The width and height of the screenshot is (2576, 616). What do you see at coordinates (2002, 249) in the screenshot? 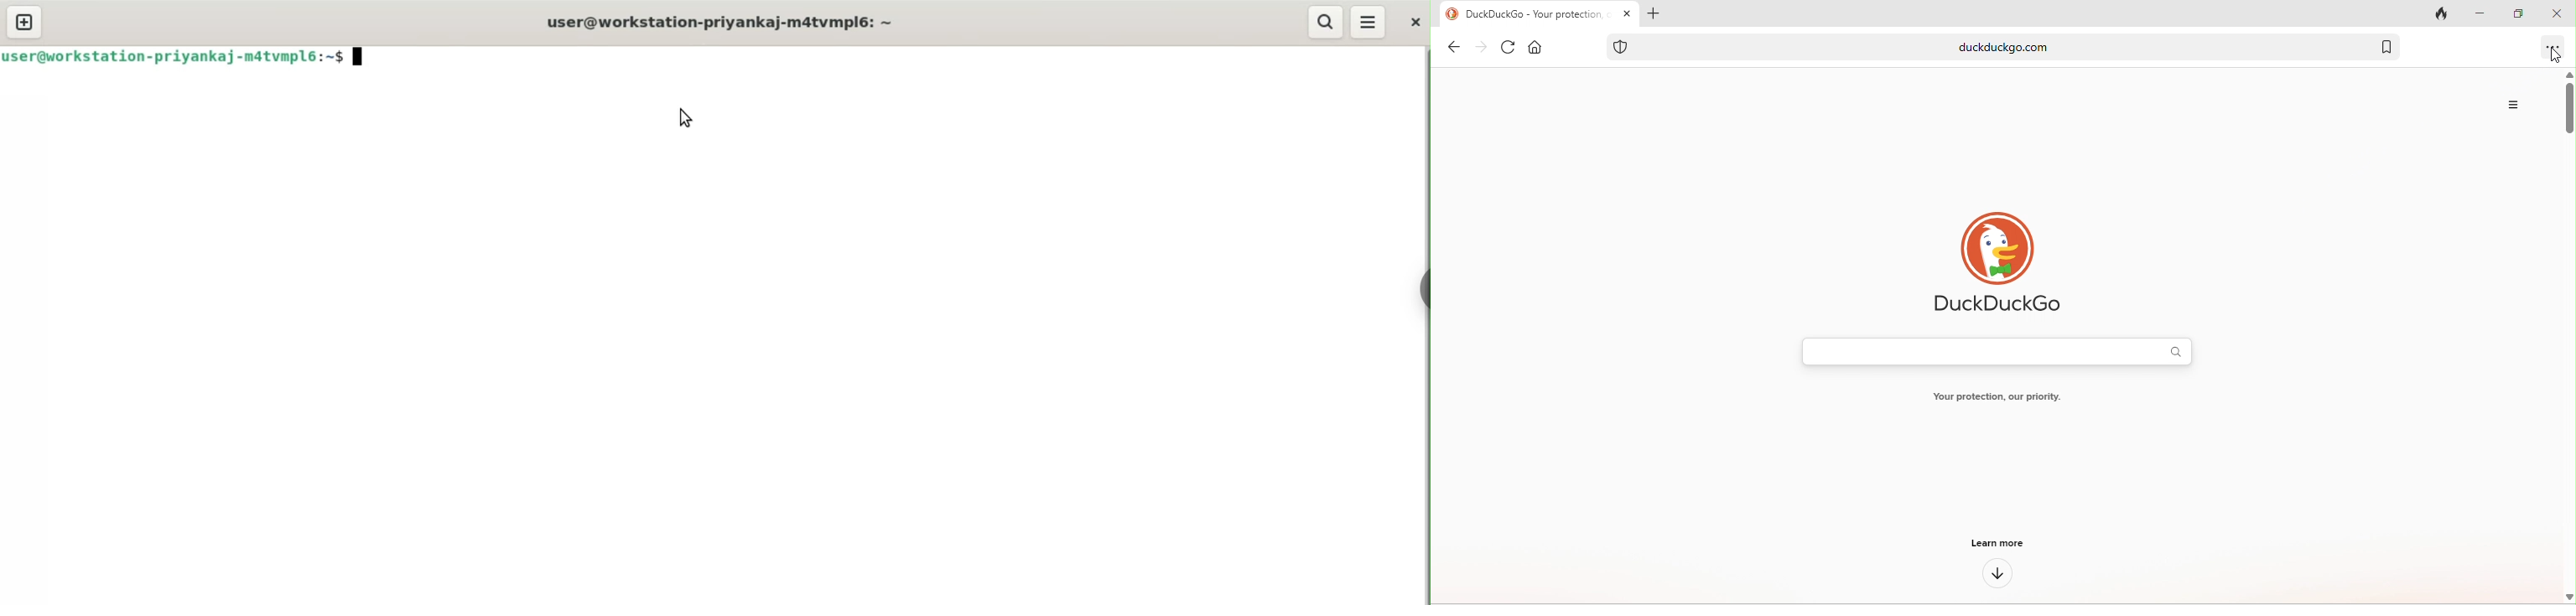
I see `duck duck go logo` at bounding box center [2002, 249].